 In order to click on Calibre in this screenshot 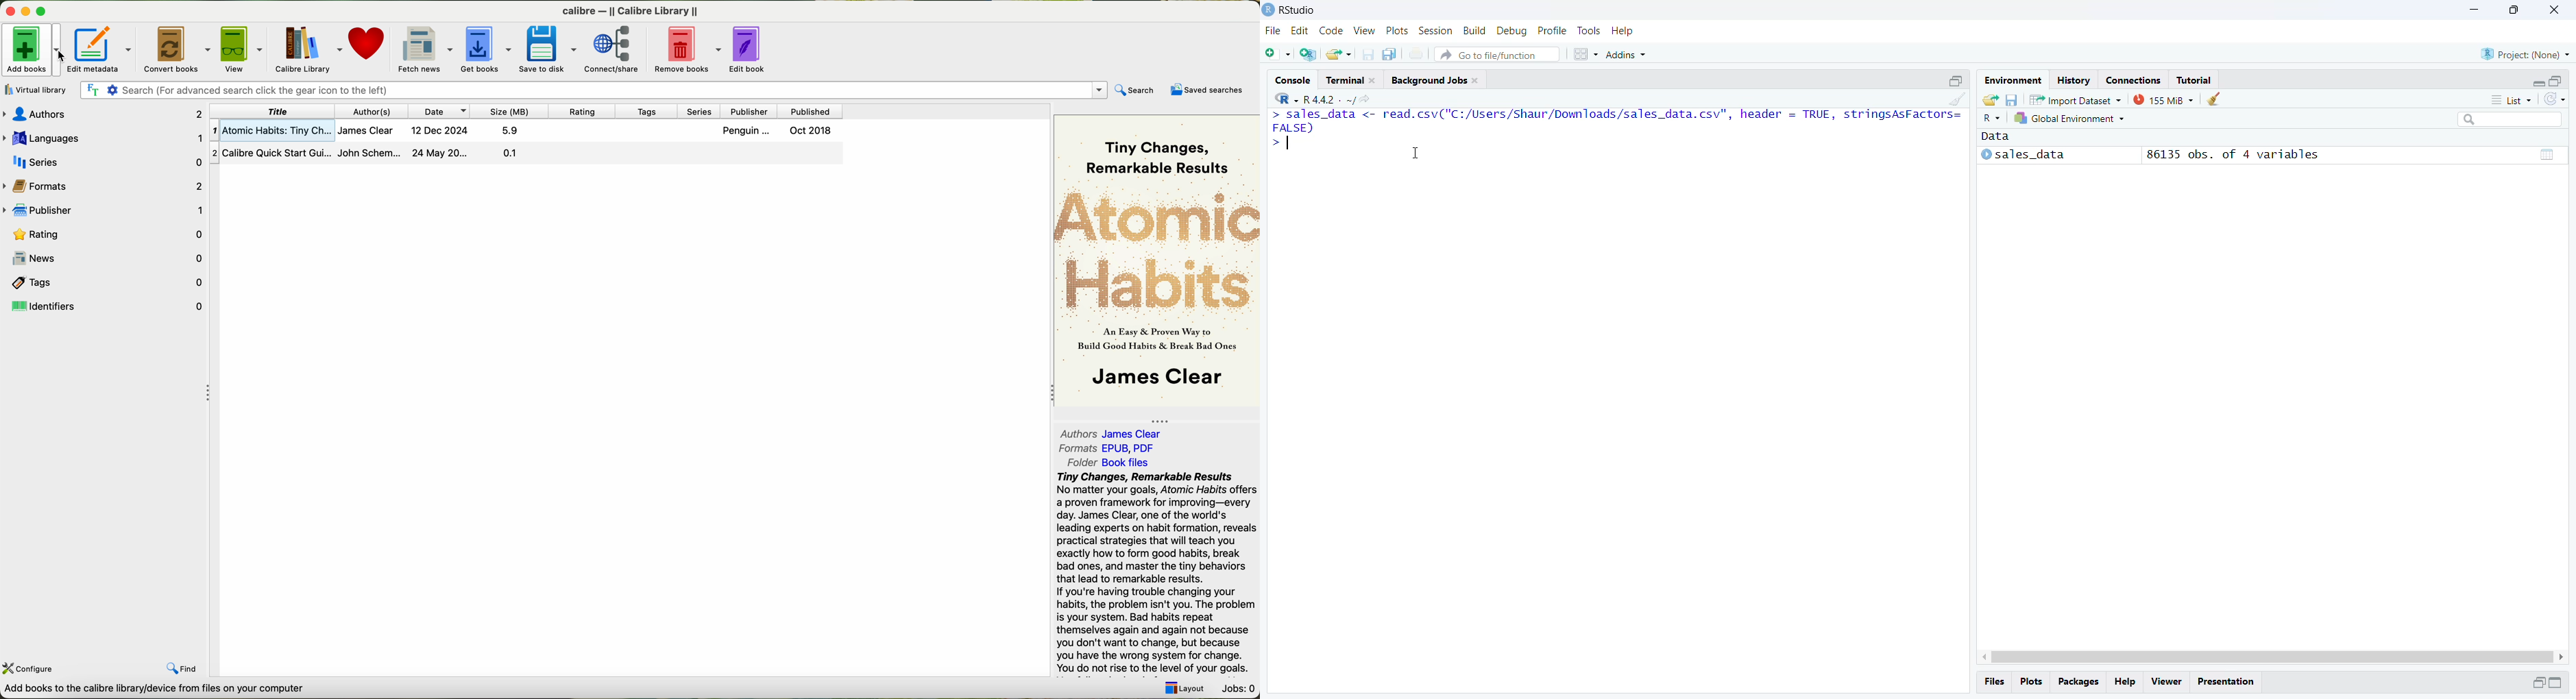, I will do `click(634, 9)`.